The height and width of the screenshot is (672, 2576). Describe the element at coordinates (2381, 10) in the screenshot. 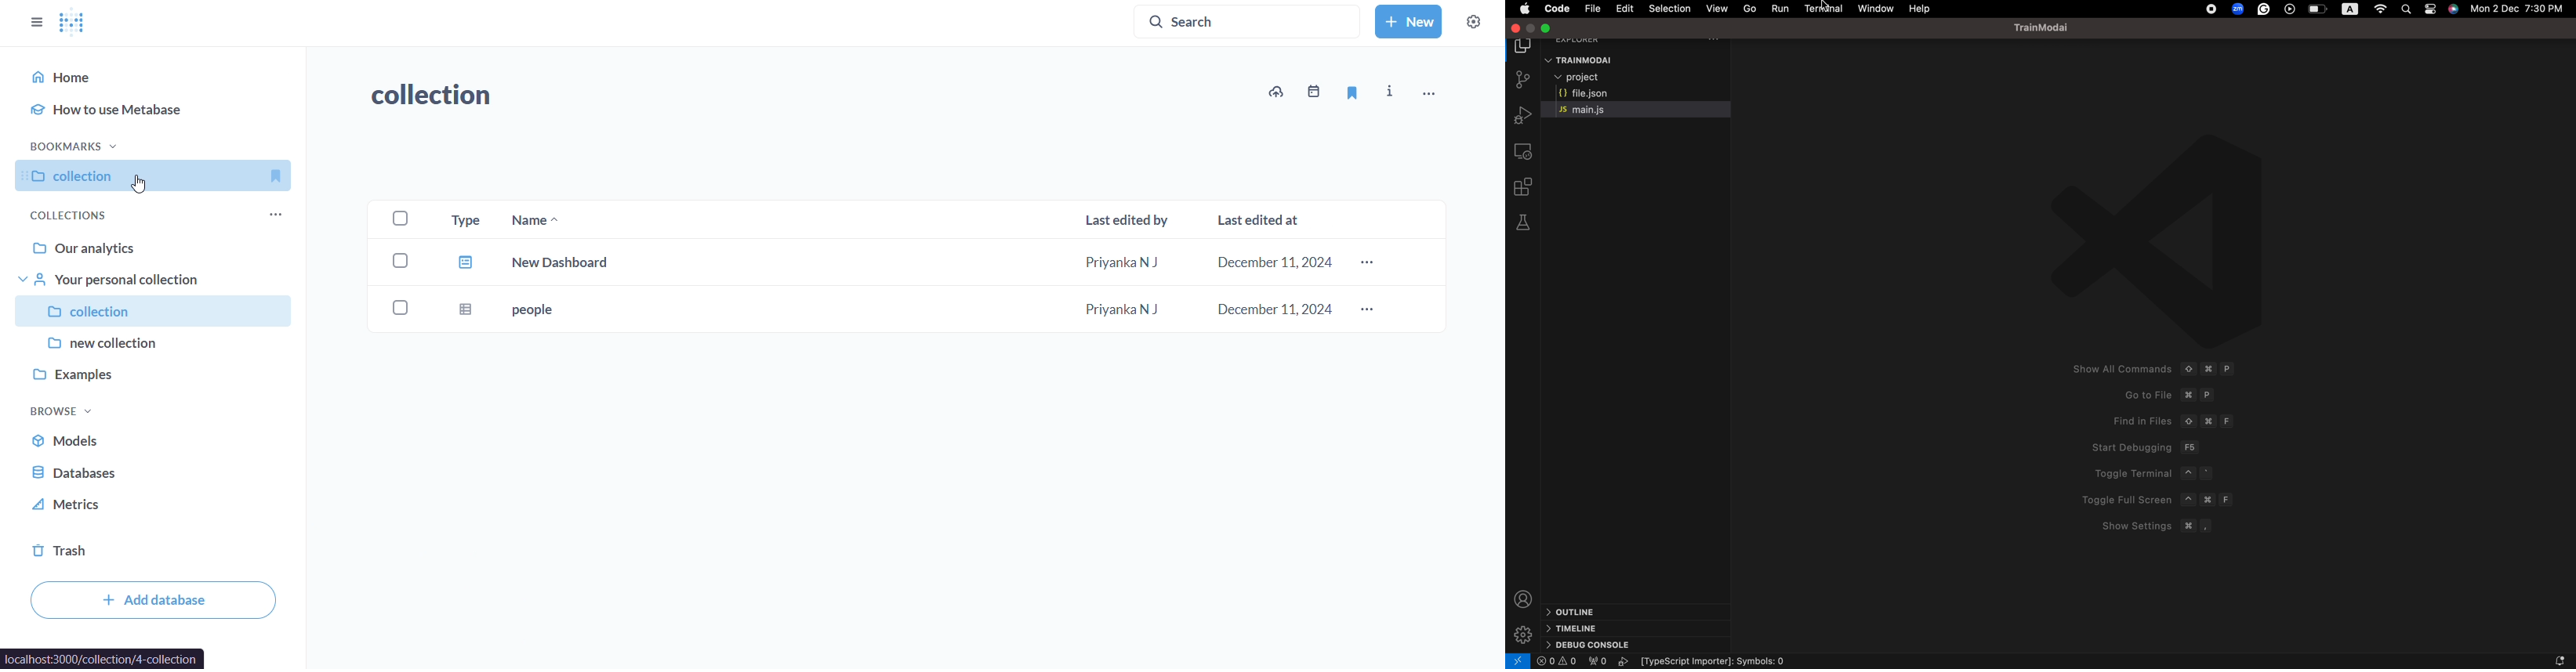

I see `Wifi` at that location.